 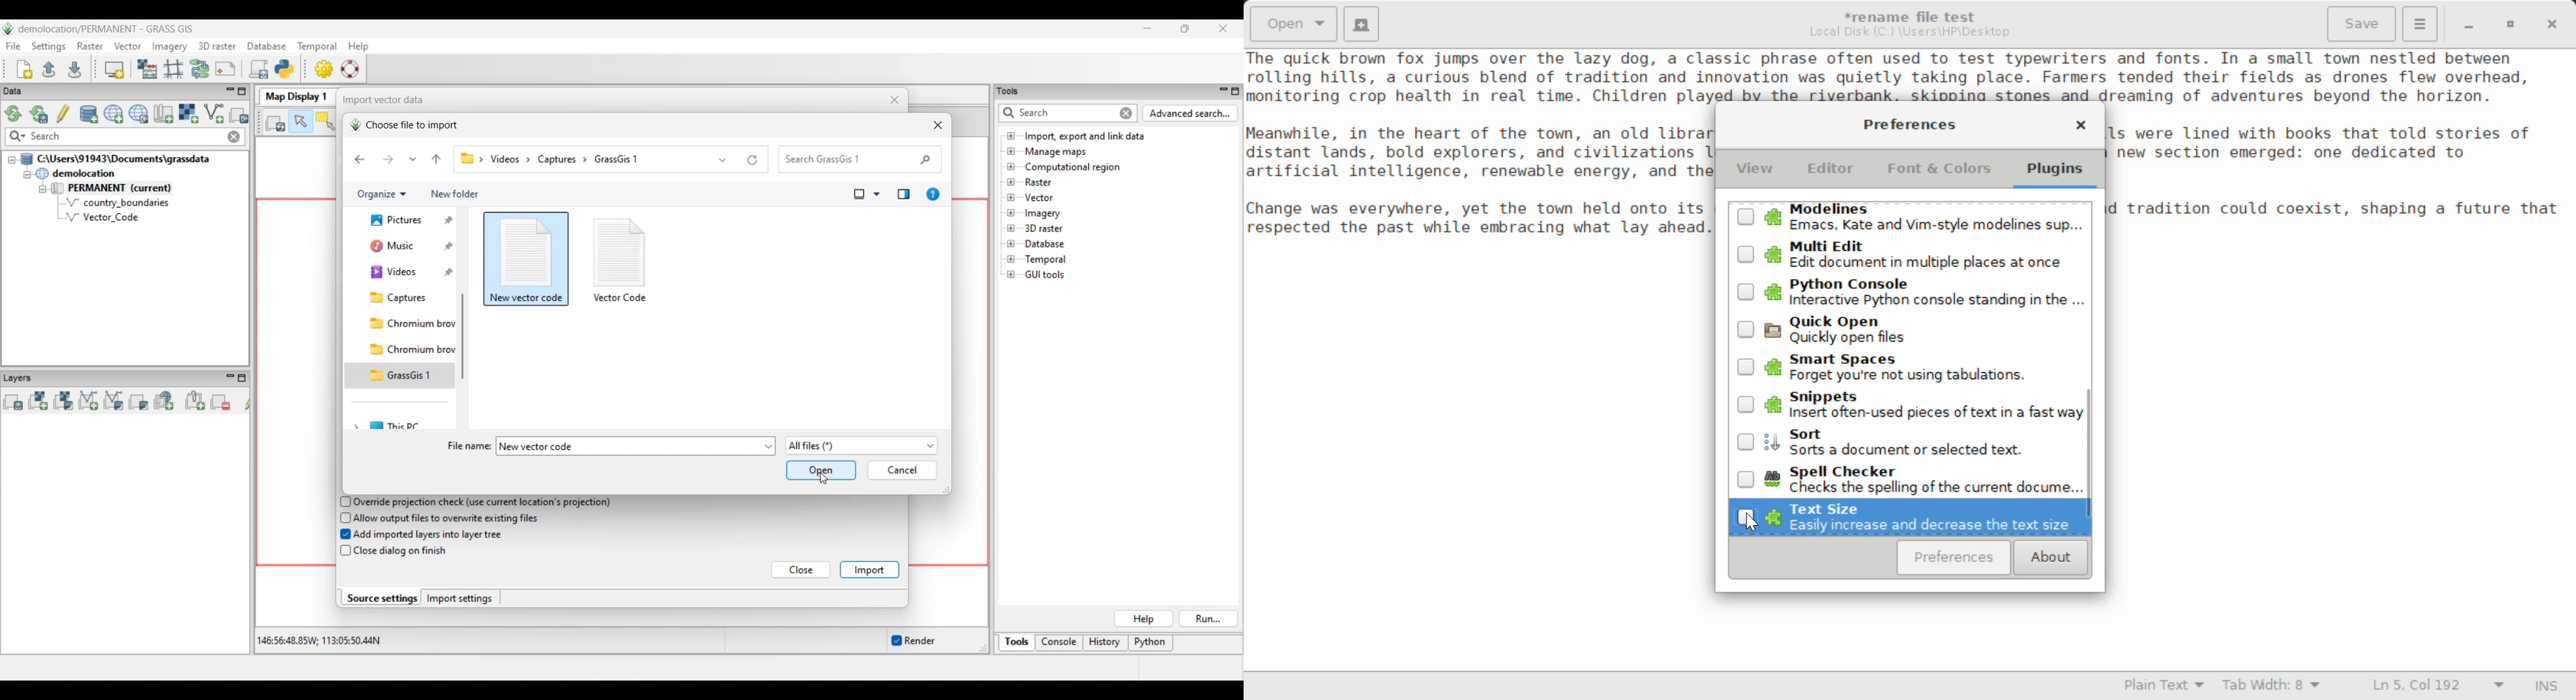 I want to click on Tab Width , so click(x=2273, y=687).